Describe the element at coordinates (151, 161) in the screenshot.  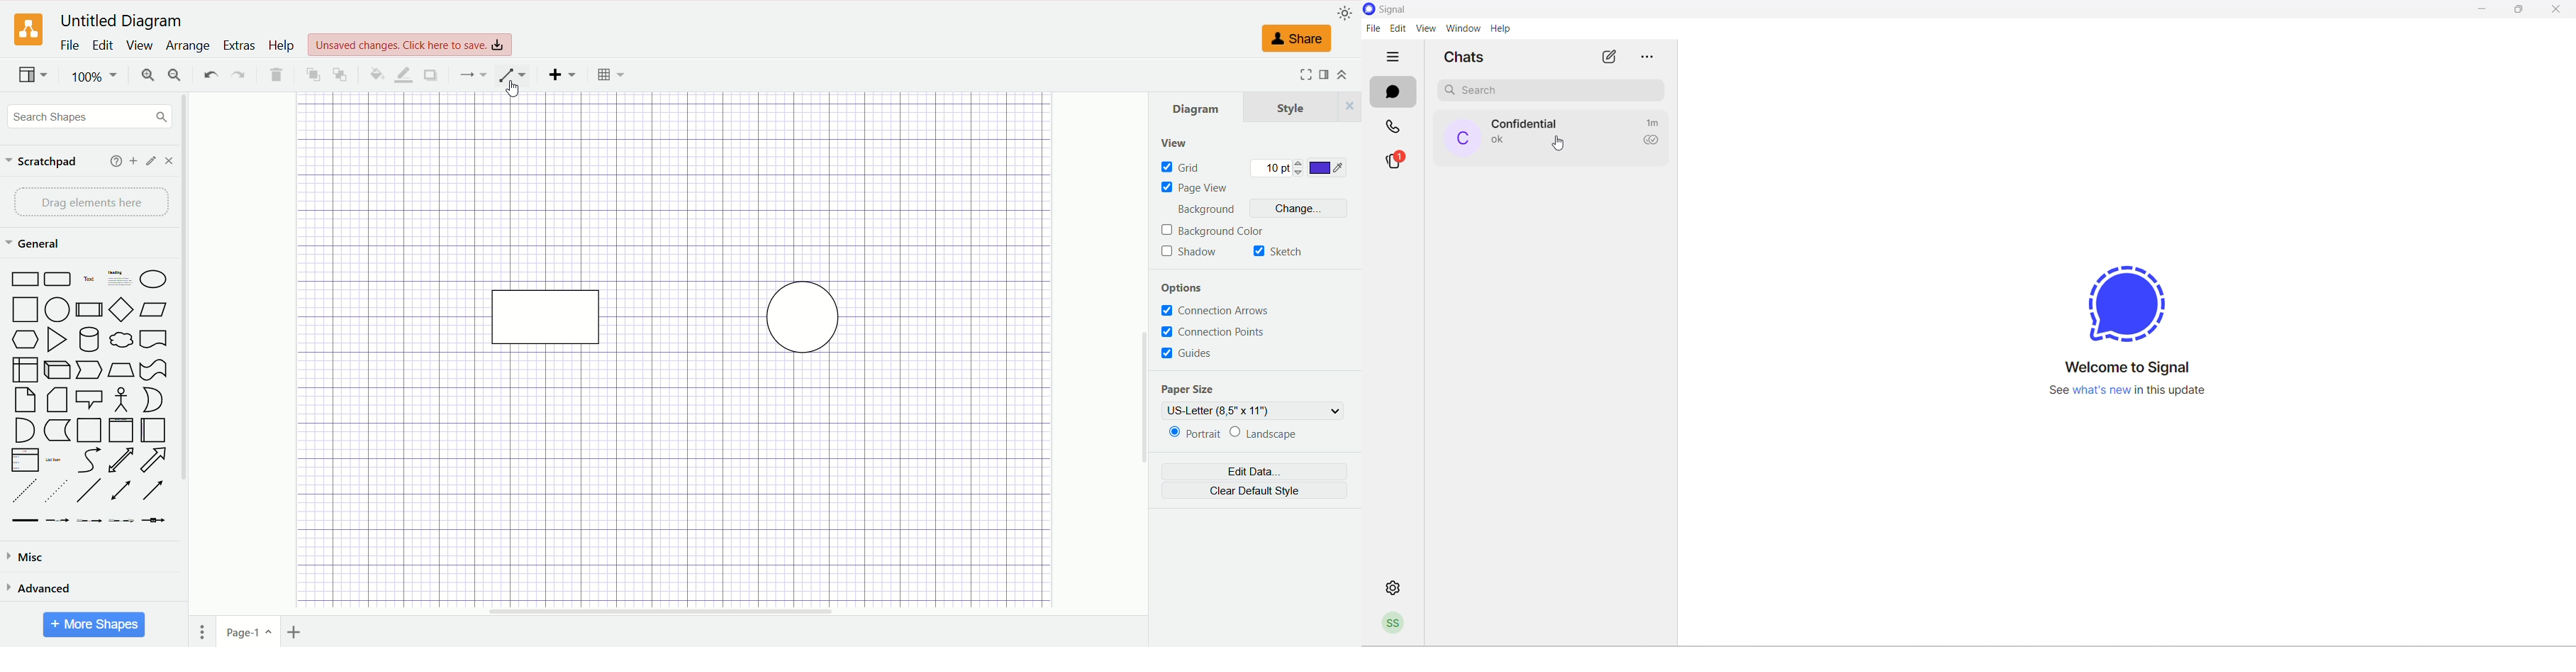
I see `edit` at that location.